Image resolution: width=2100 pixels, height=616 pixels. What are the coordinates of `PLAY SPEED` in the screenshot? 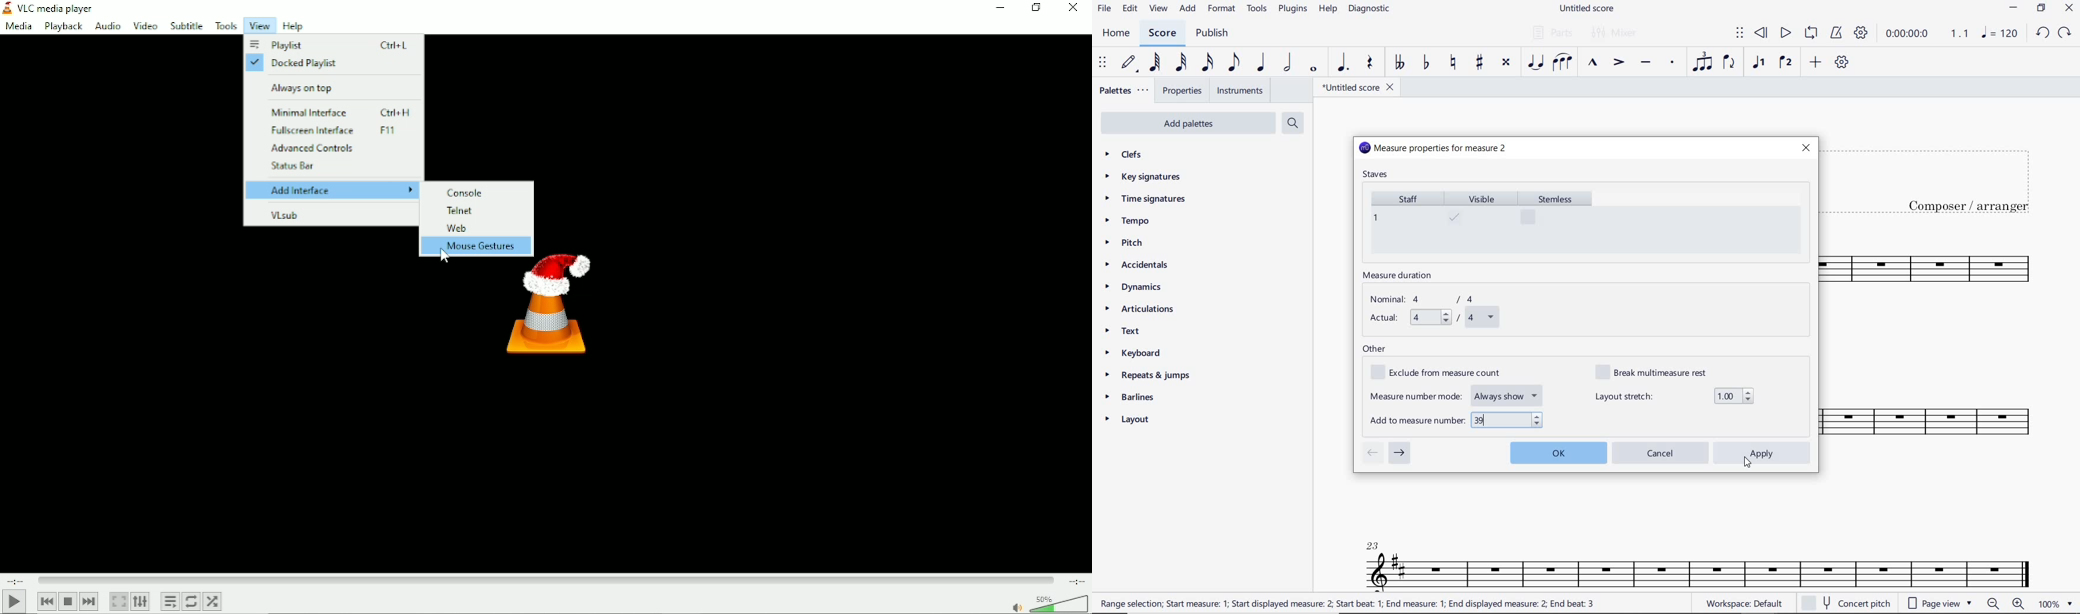 It's located at (1927, 35).